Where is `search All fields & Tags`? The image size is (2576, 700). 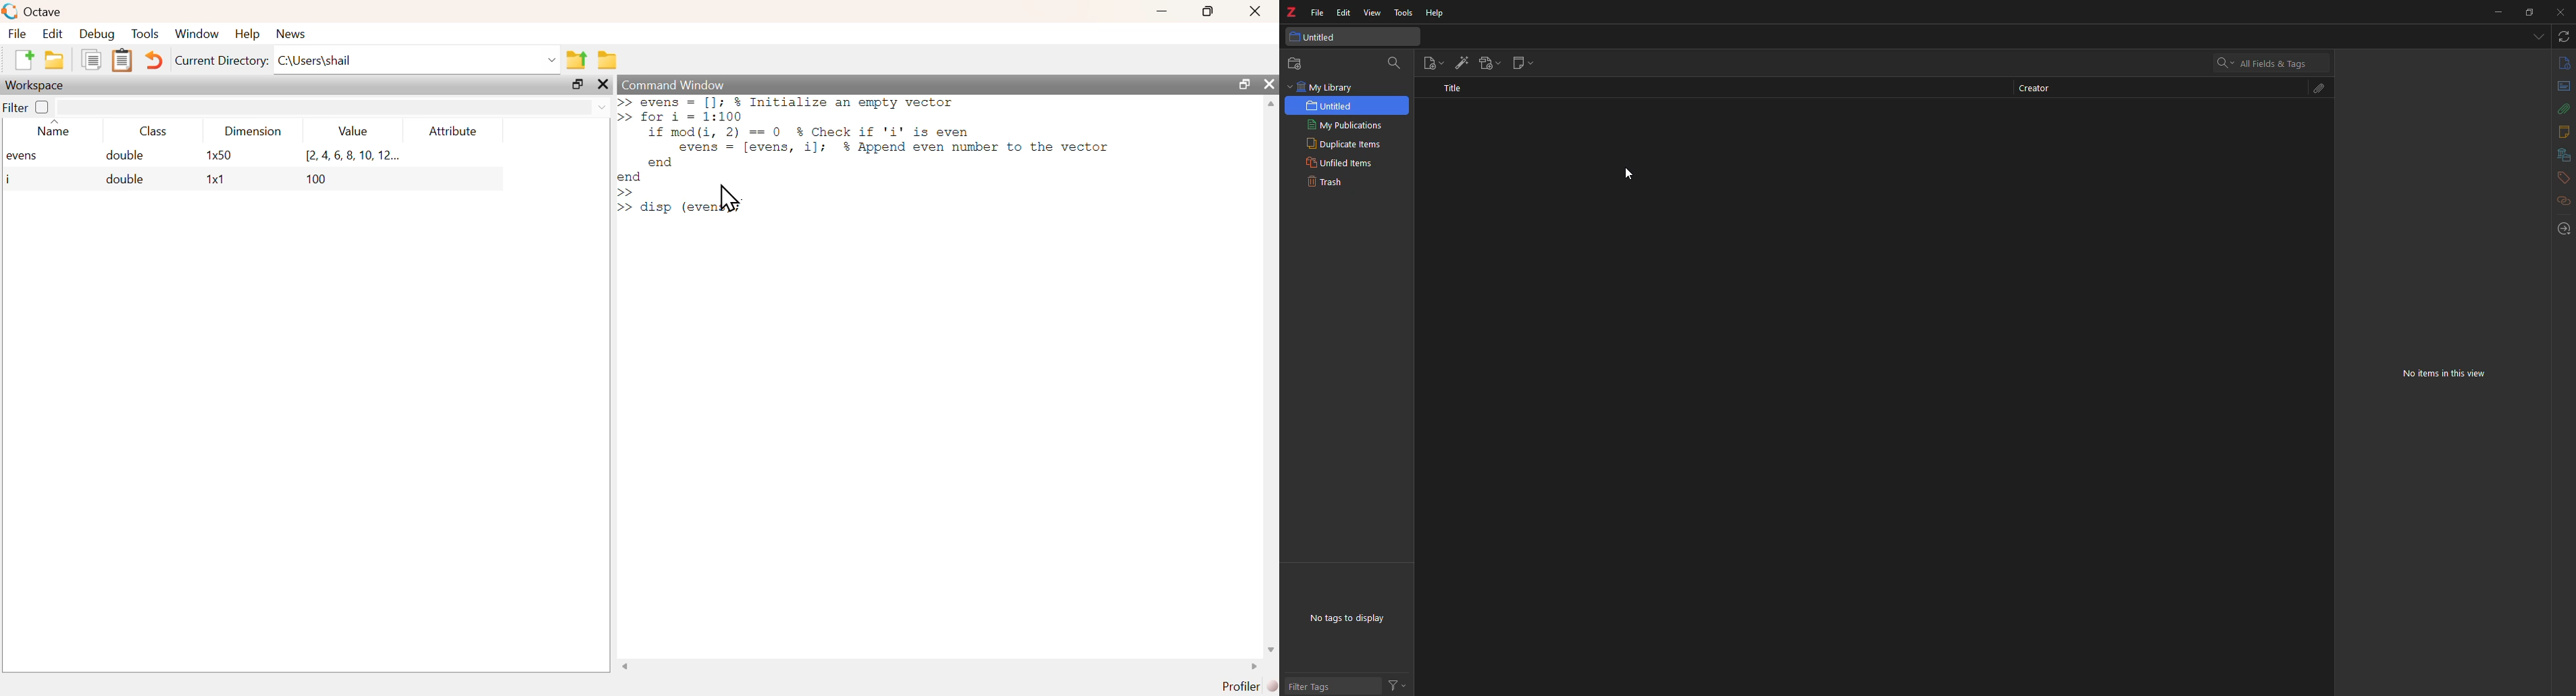
search All fields & Tags is located at coordinates (2269, 63).